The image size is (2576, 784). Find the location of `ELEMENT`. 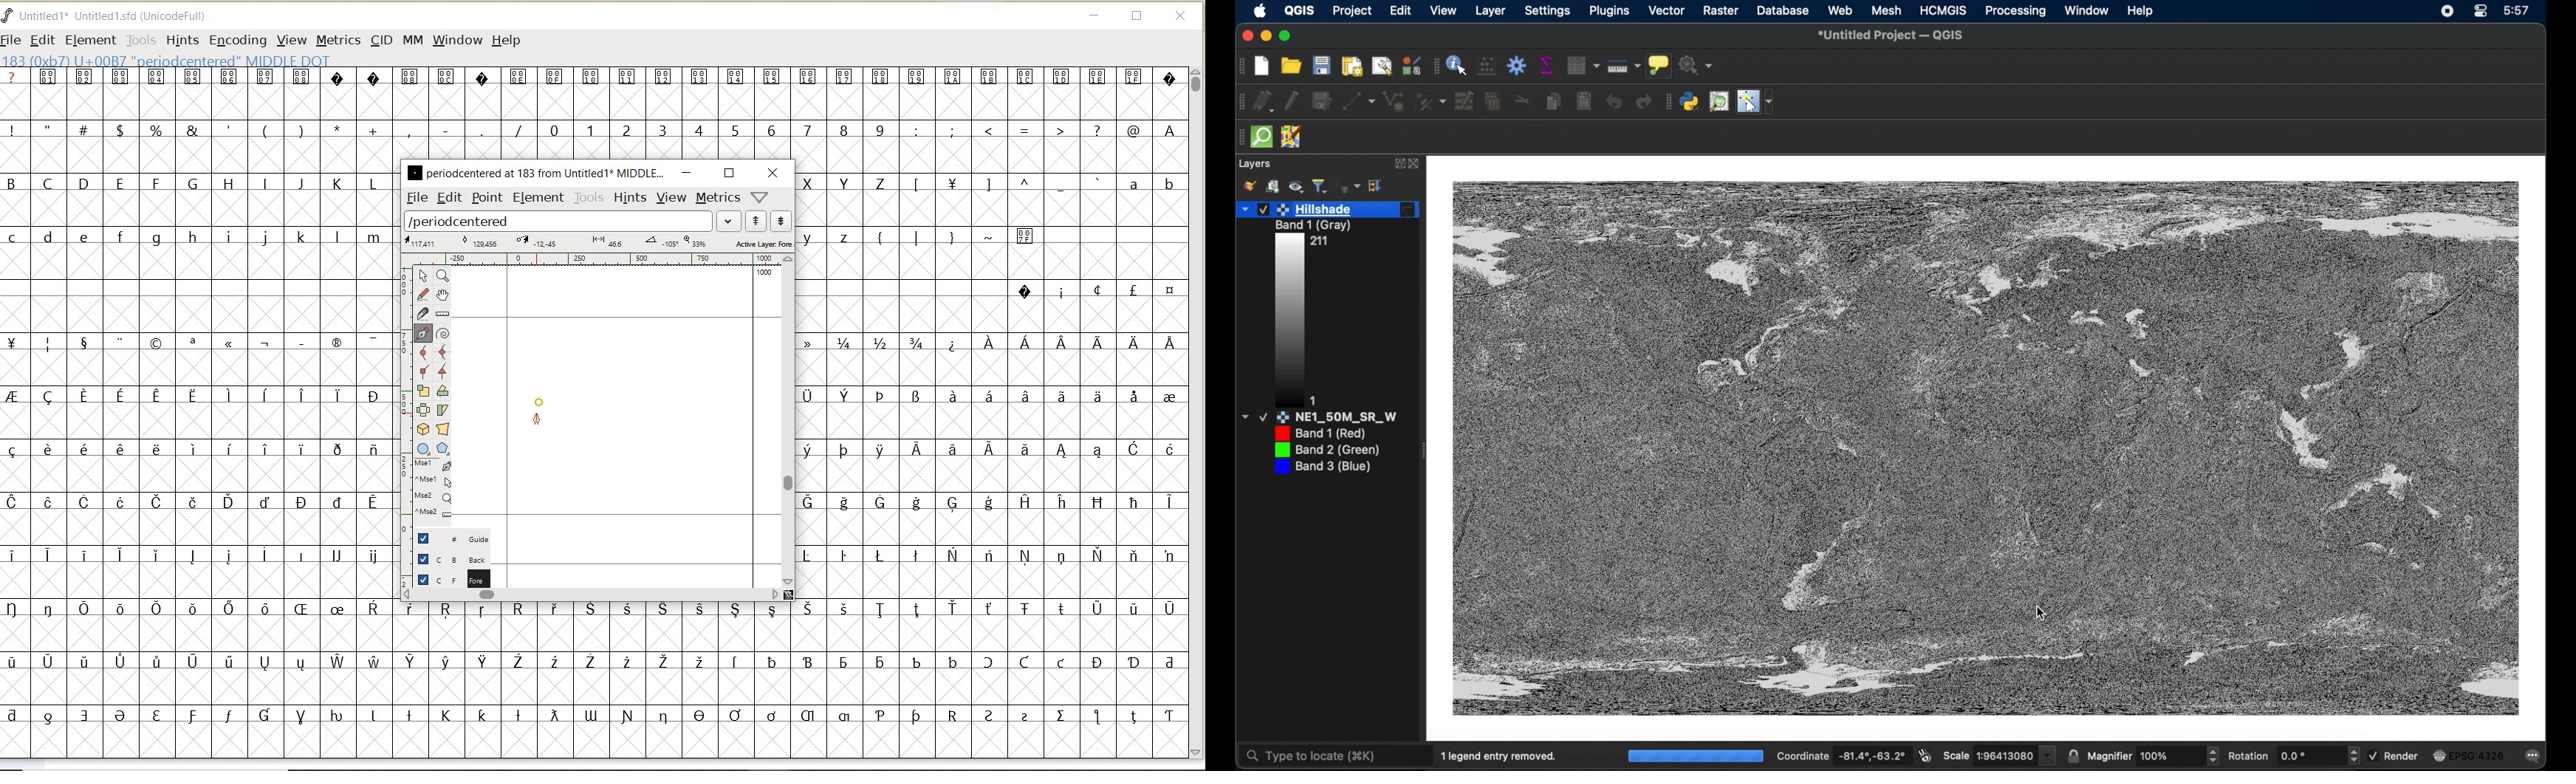

ELEMENT is located at coordinates (90, 40).